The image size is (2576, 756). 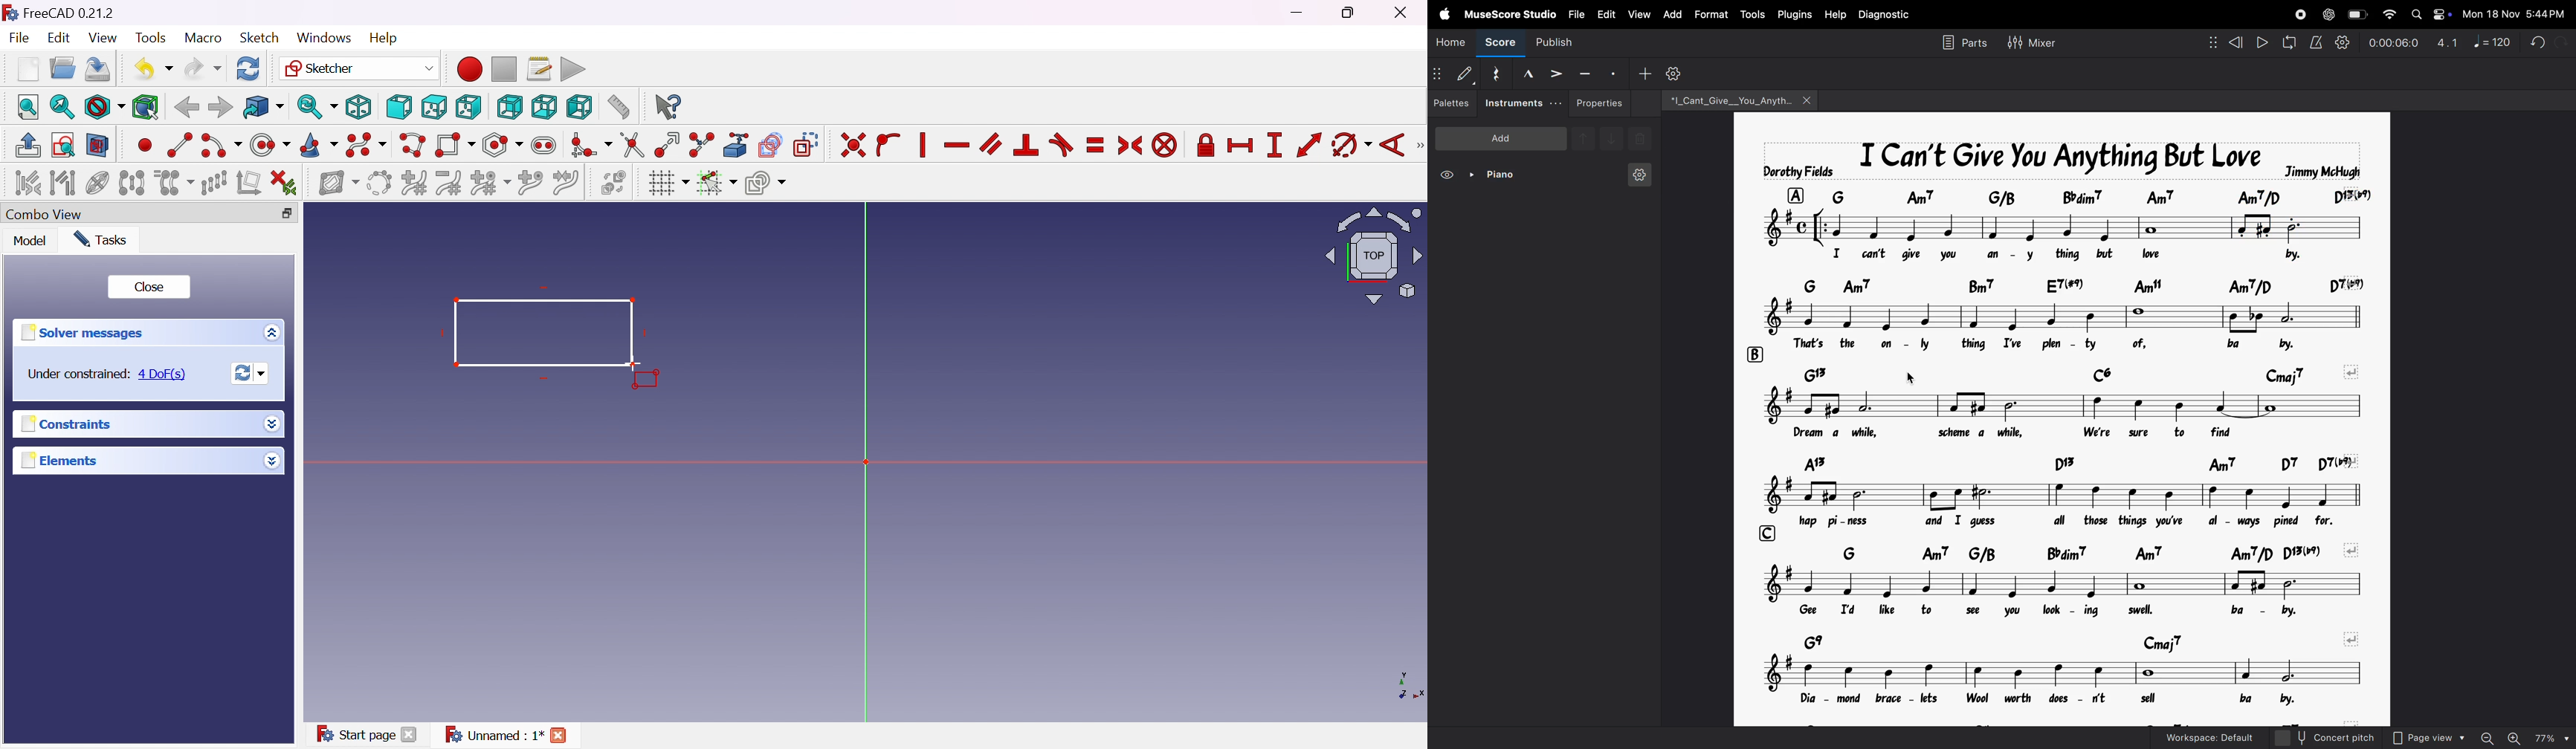 I want to click on Increase B-spline degree, so click(x=415, y=181).